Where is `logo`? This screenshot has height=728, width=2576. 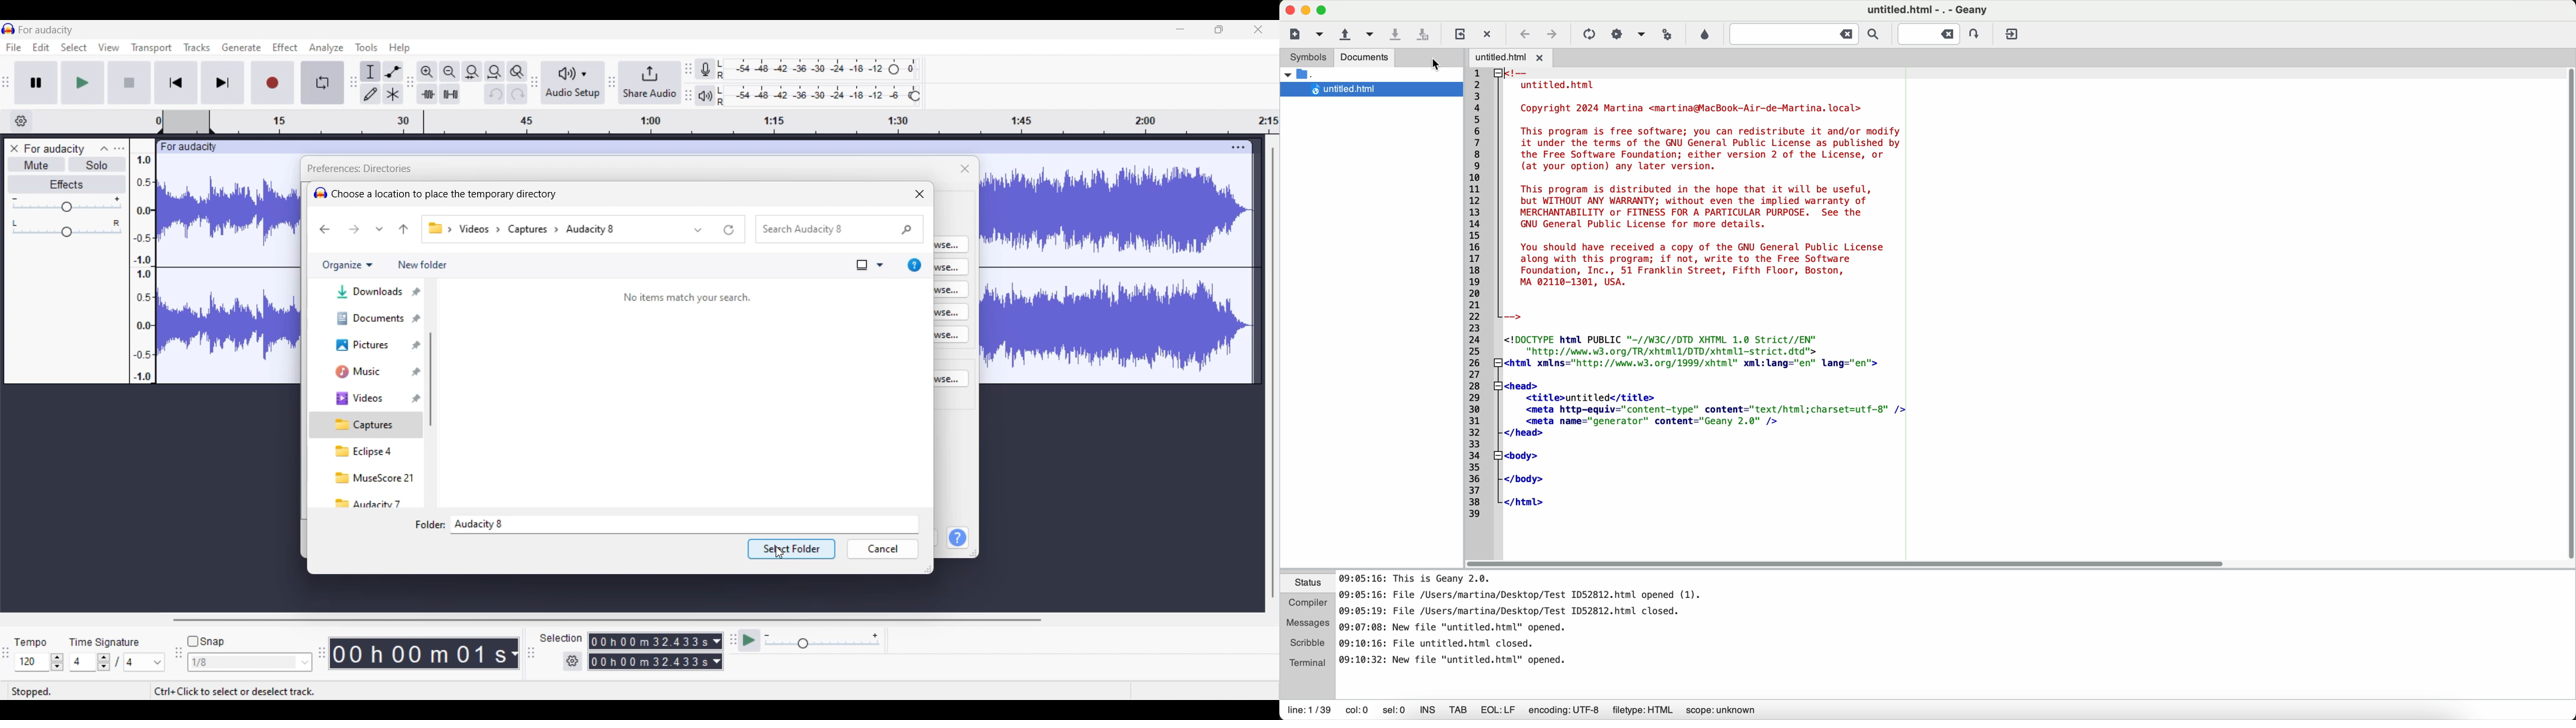
logo is located at coordinates (318, 193).